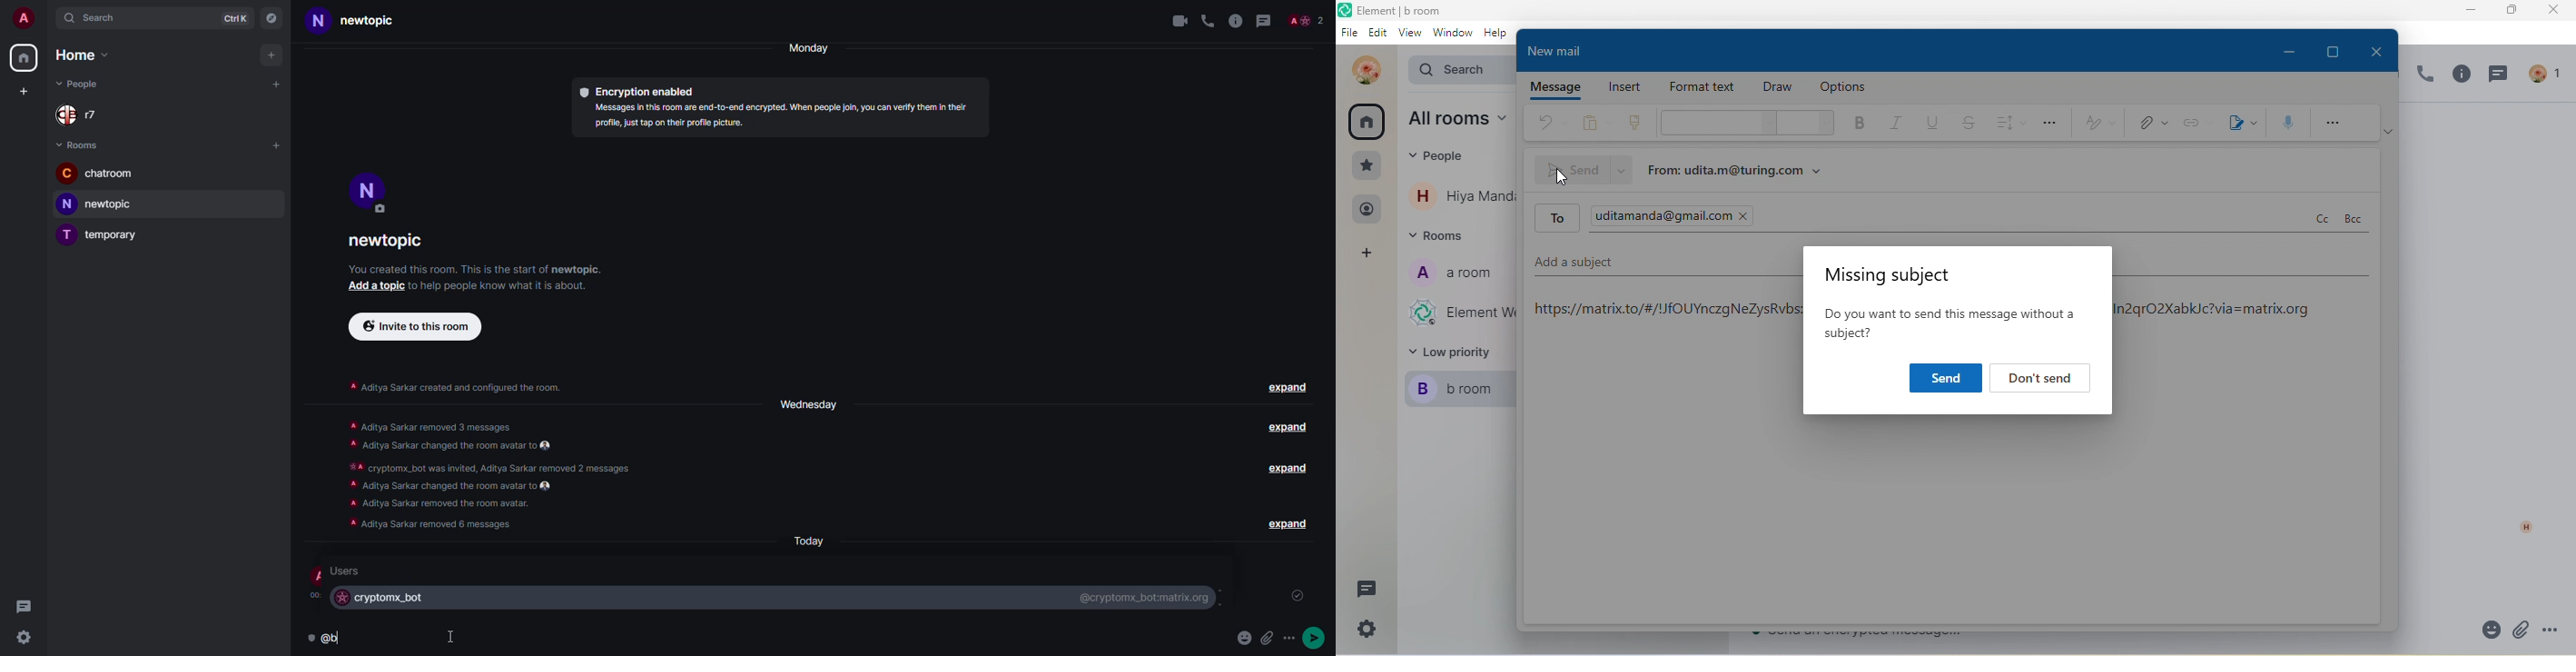 This screenshot has height=672, width=2576. Describe the element at coordinates (96, 173) in the screenshot. I see `room` at that location.